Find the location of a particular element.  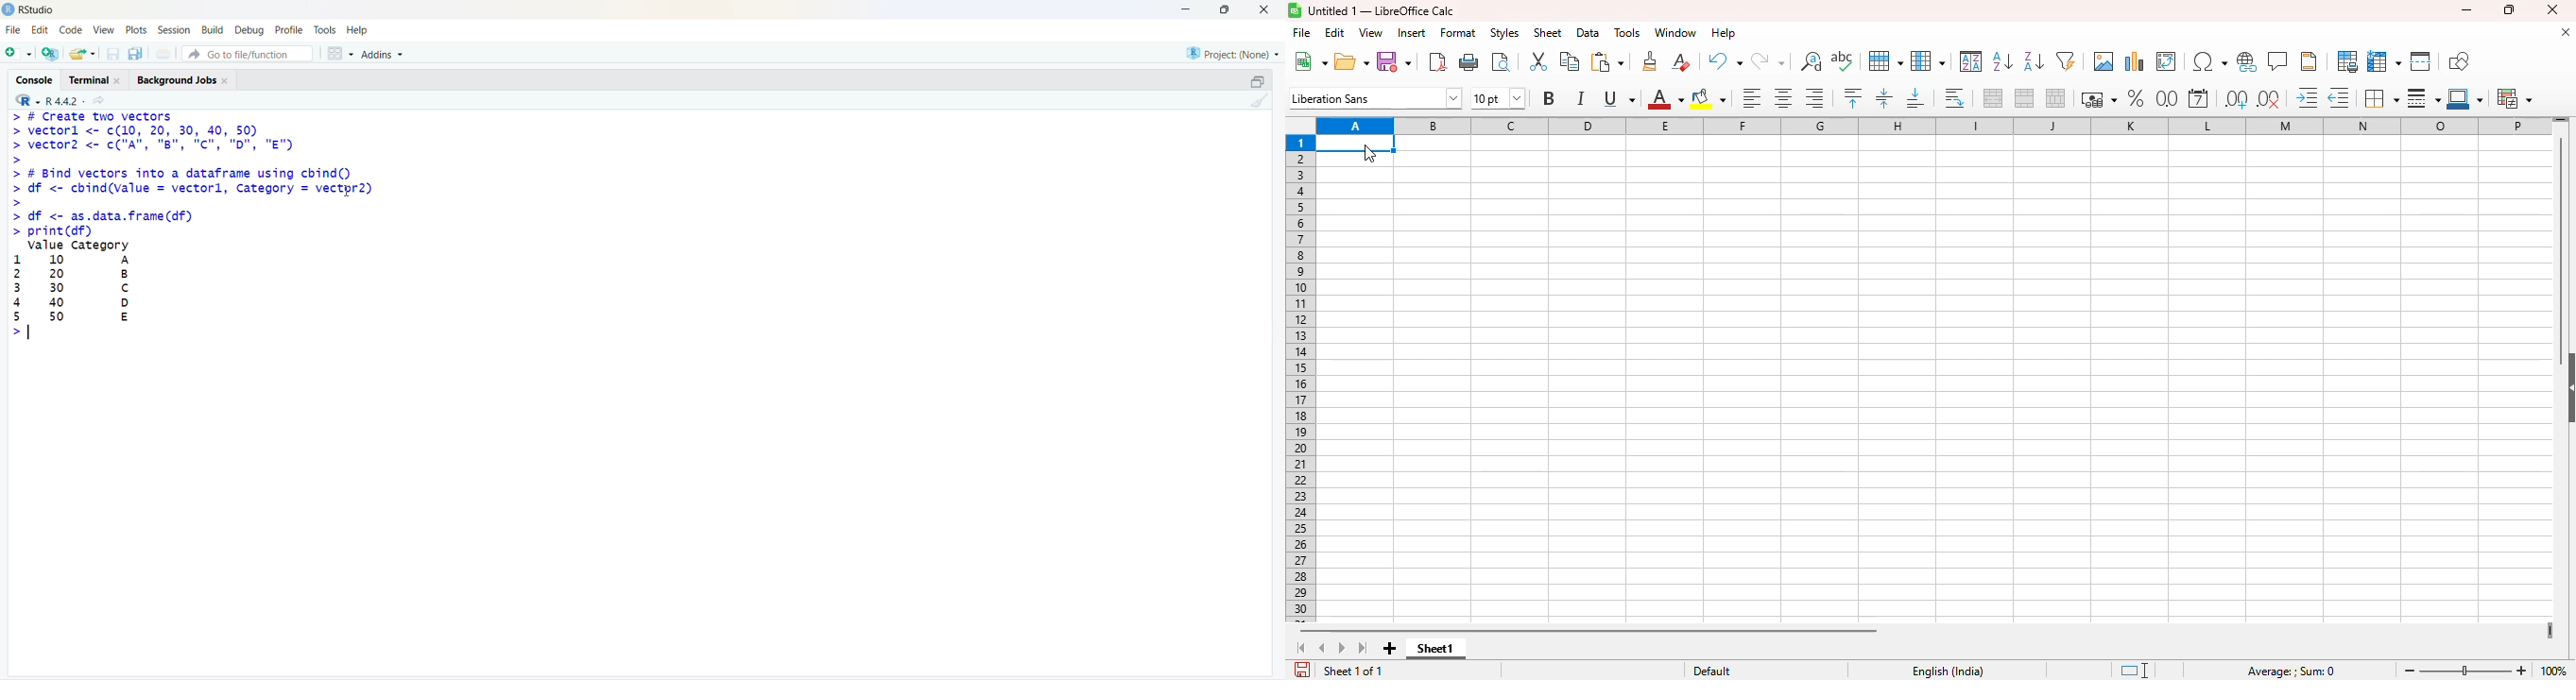

align bottom is located at coordinates (1916, 97).